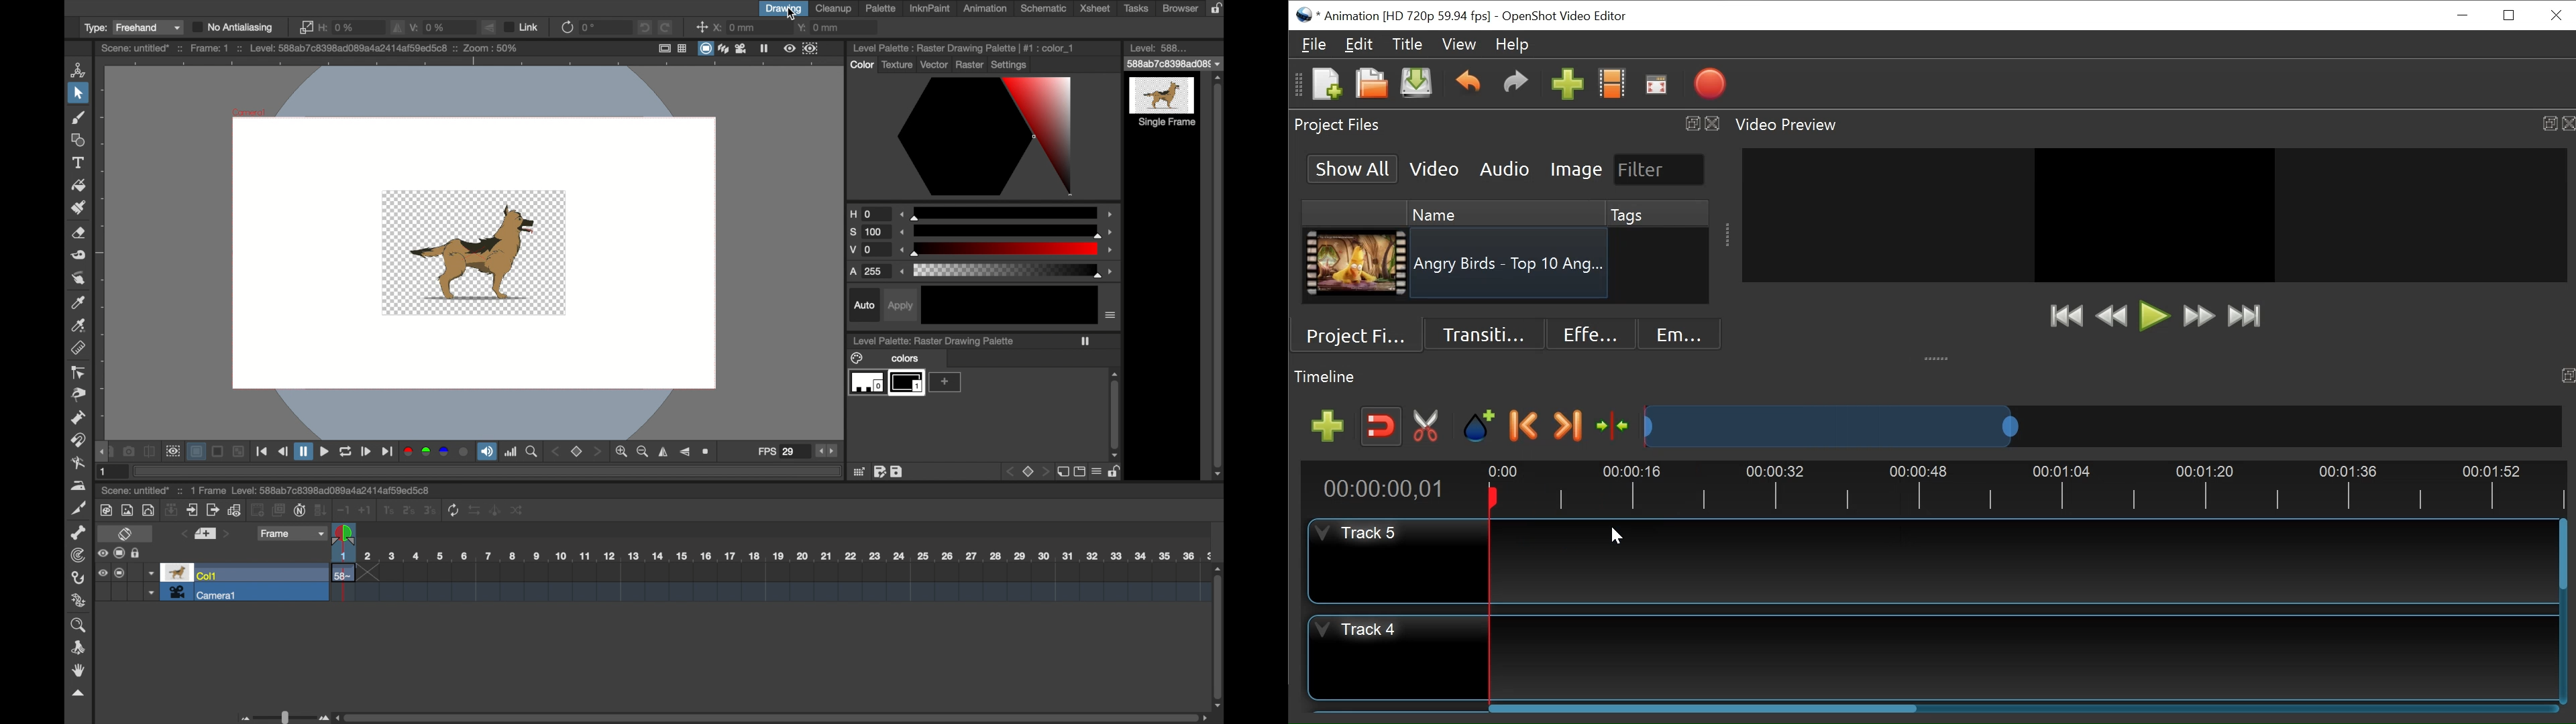 The height and width of the screenshot is (728, 2576). What do you see at coordinates (1479, 425) in the screenshot?
I see `Add Marker` at bounding box center [1479, 425].